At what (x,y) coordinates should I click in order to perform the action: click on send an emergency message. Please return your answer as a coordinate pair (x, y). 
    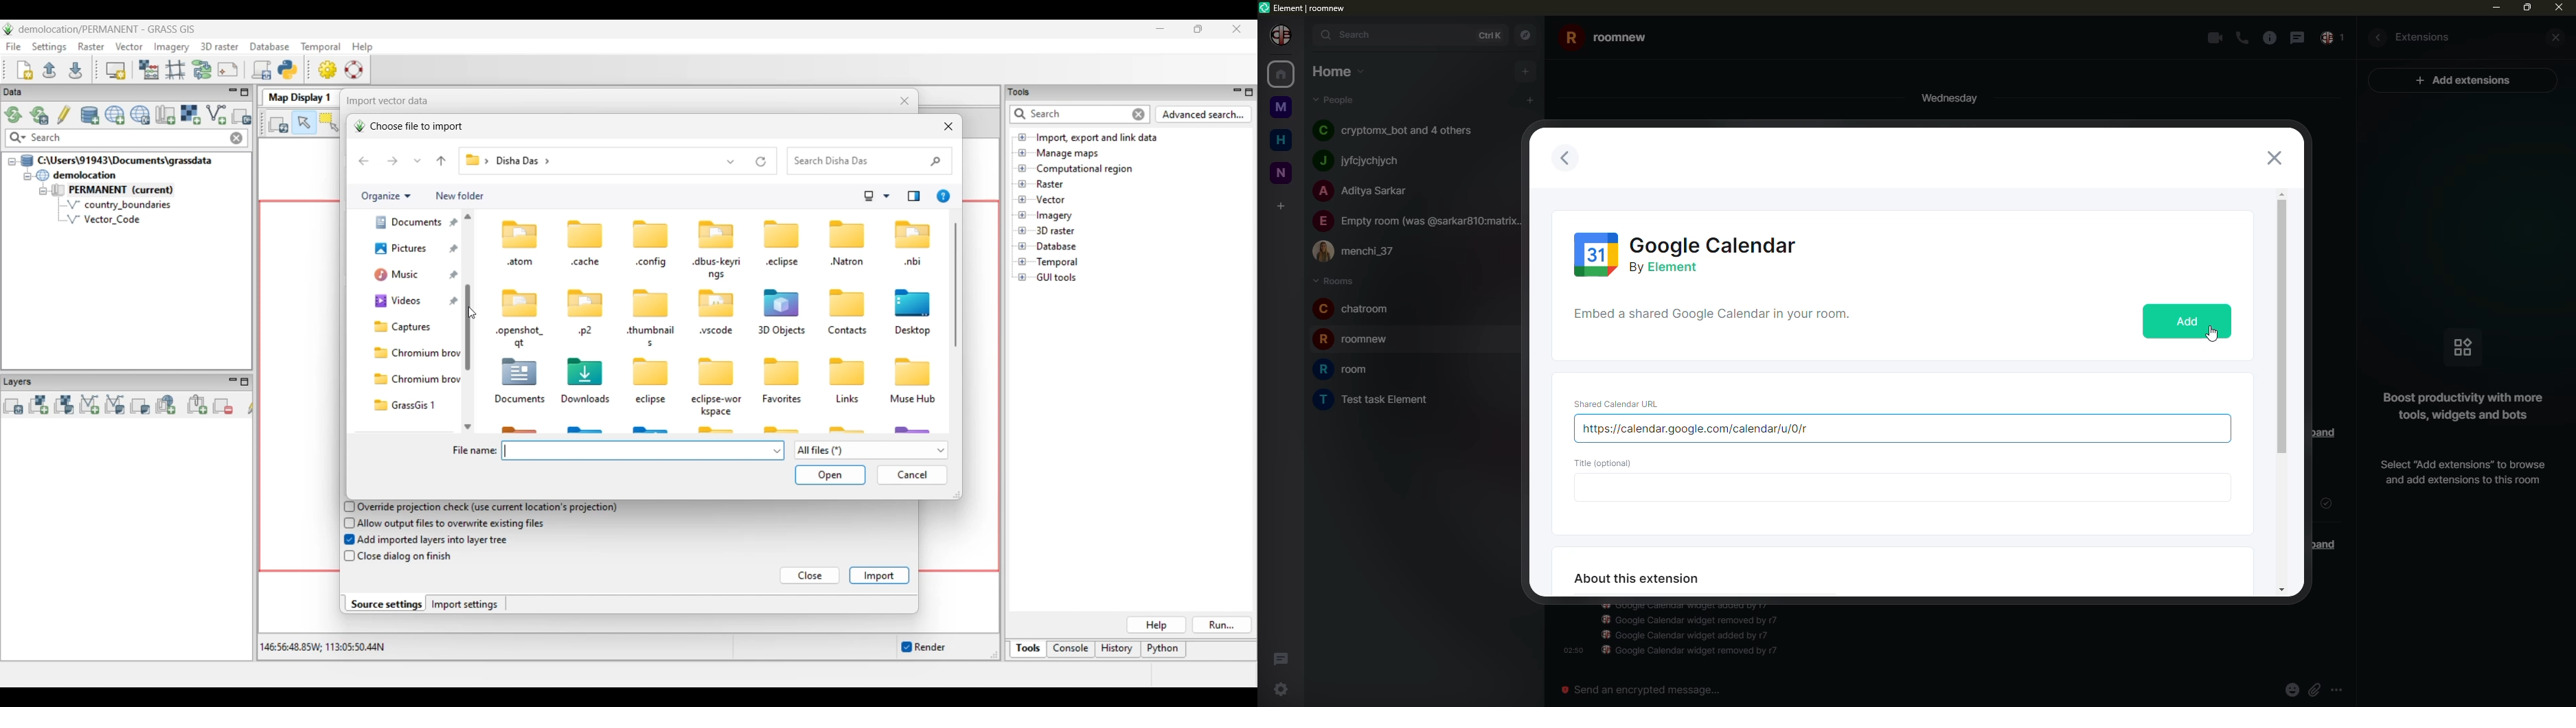
    Looking at the image, I should click on (1648, 691).